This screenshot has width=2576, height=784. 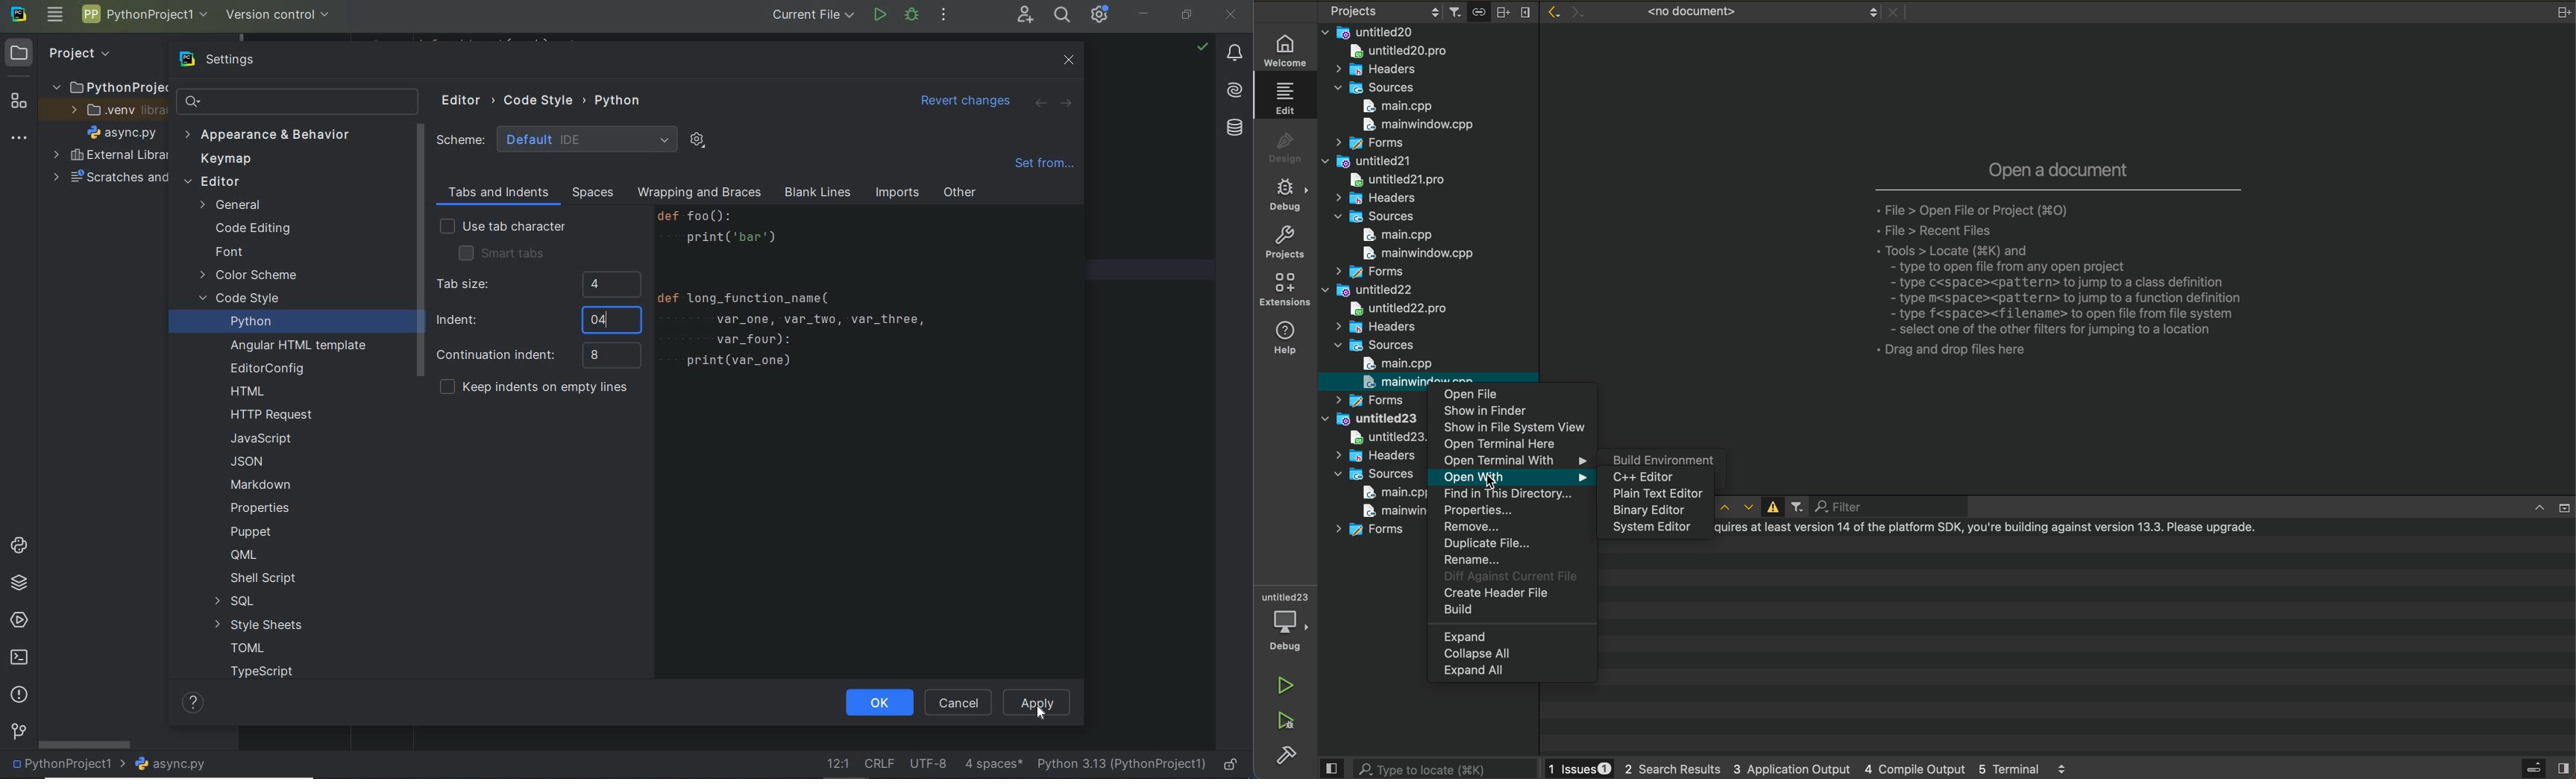 What do you see at coordinates (1187, 18) in the screenshot?
I see `restore down` at bounding box center [1187, 18].